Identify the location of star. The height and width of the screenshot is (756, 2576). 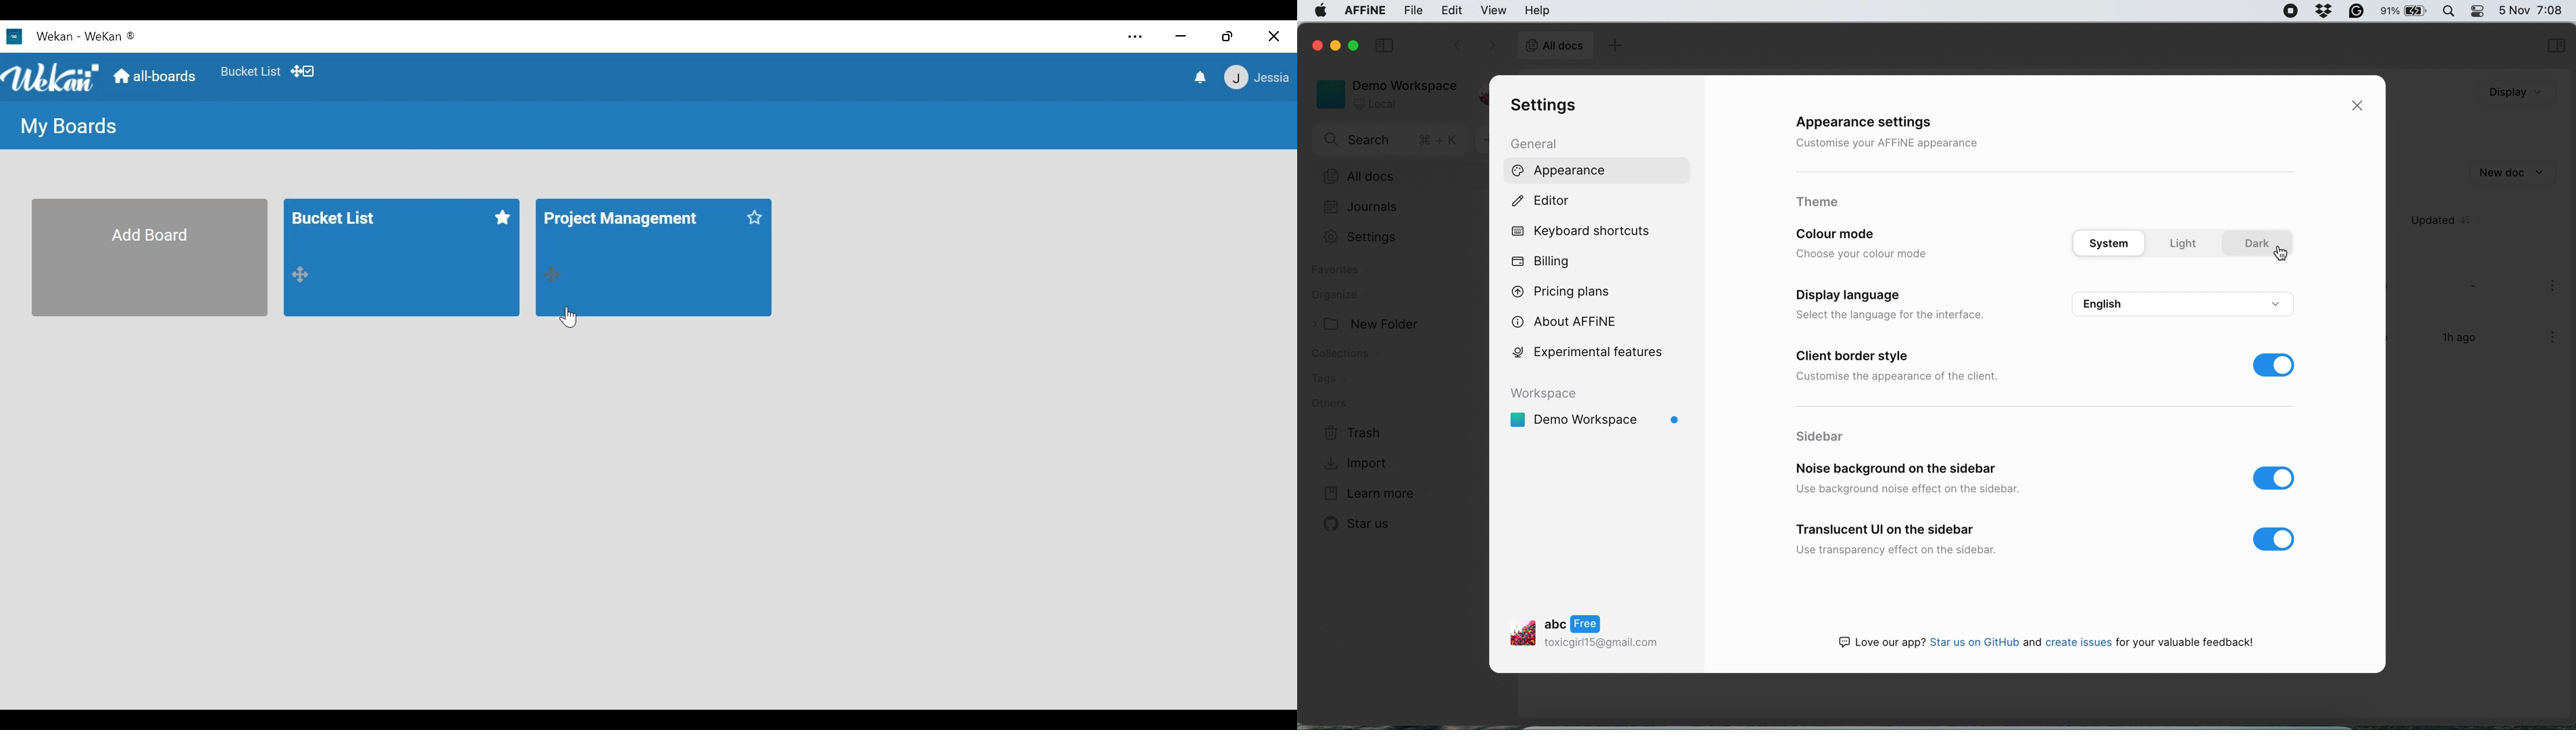
(752, 218).